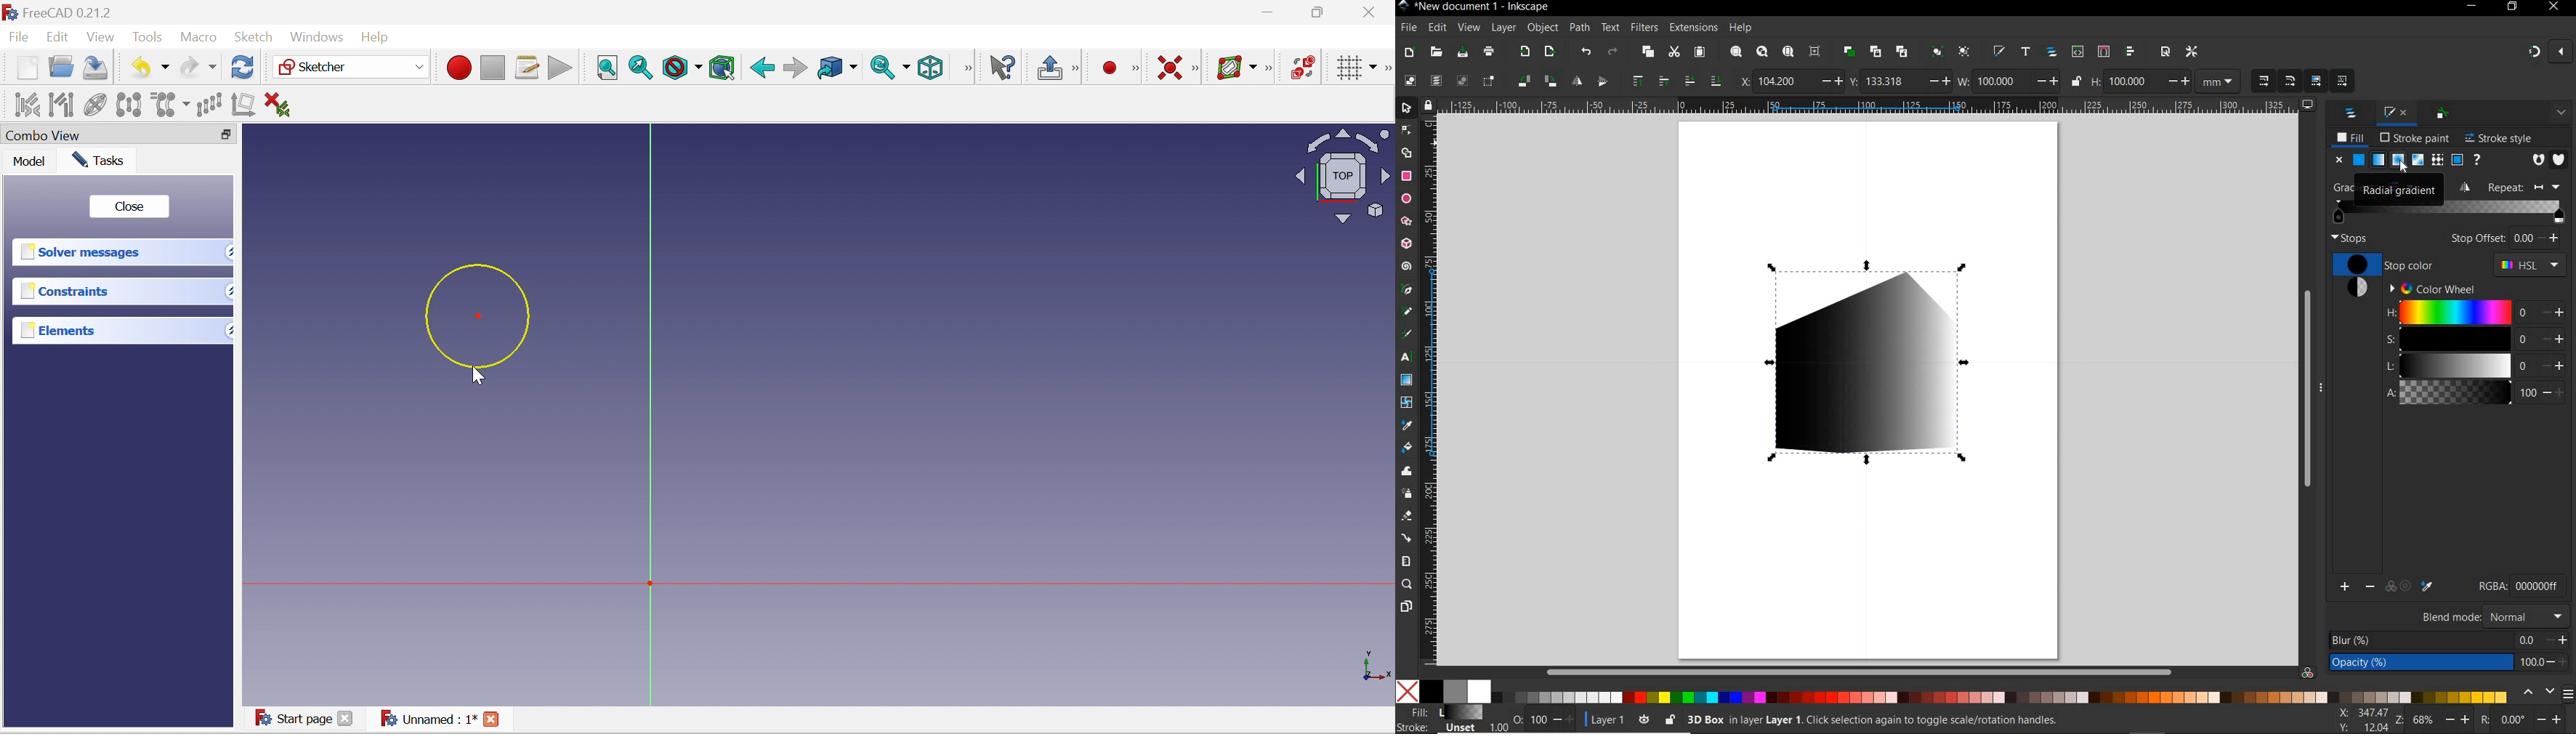 This screenshot has width=2576, height=756. I want to click on more options, so click(2322, 389).